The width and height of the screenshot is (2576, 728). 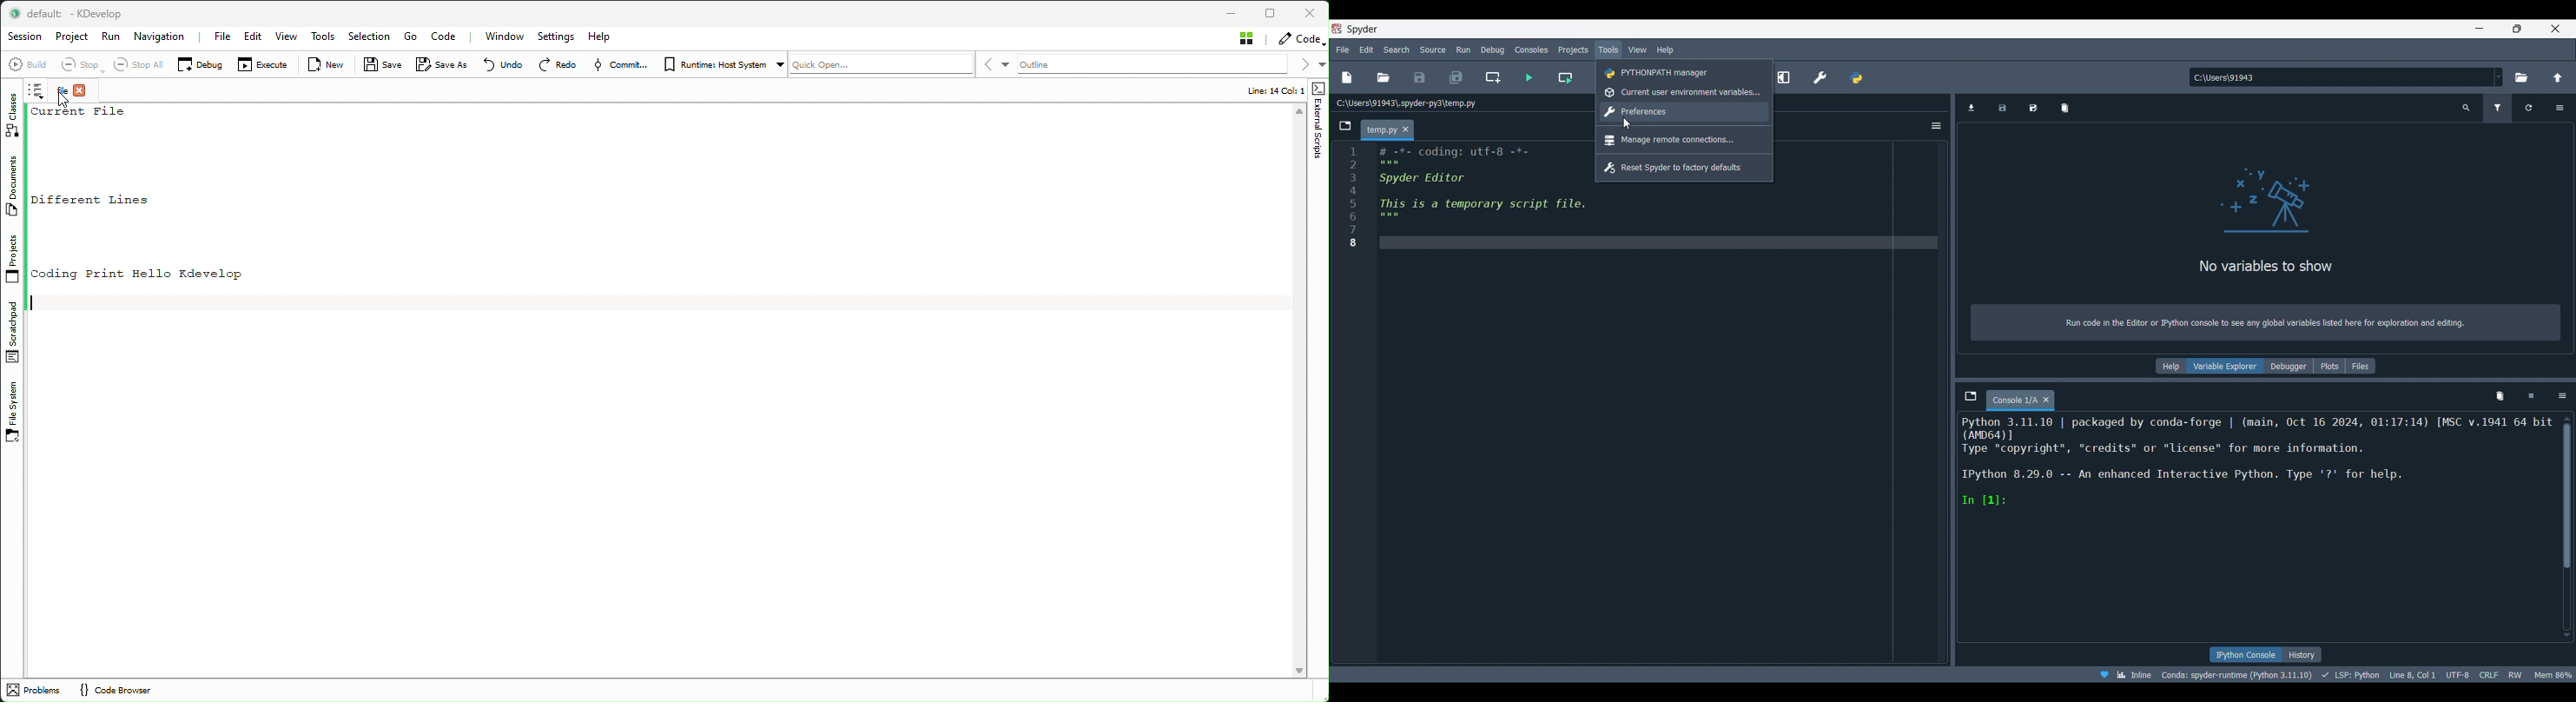 I want to click on rw, so click(x=2517, y=674).